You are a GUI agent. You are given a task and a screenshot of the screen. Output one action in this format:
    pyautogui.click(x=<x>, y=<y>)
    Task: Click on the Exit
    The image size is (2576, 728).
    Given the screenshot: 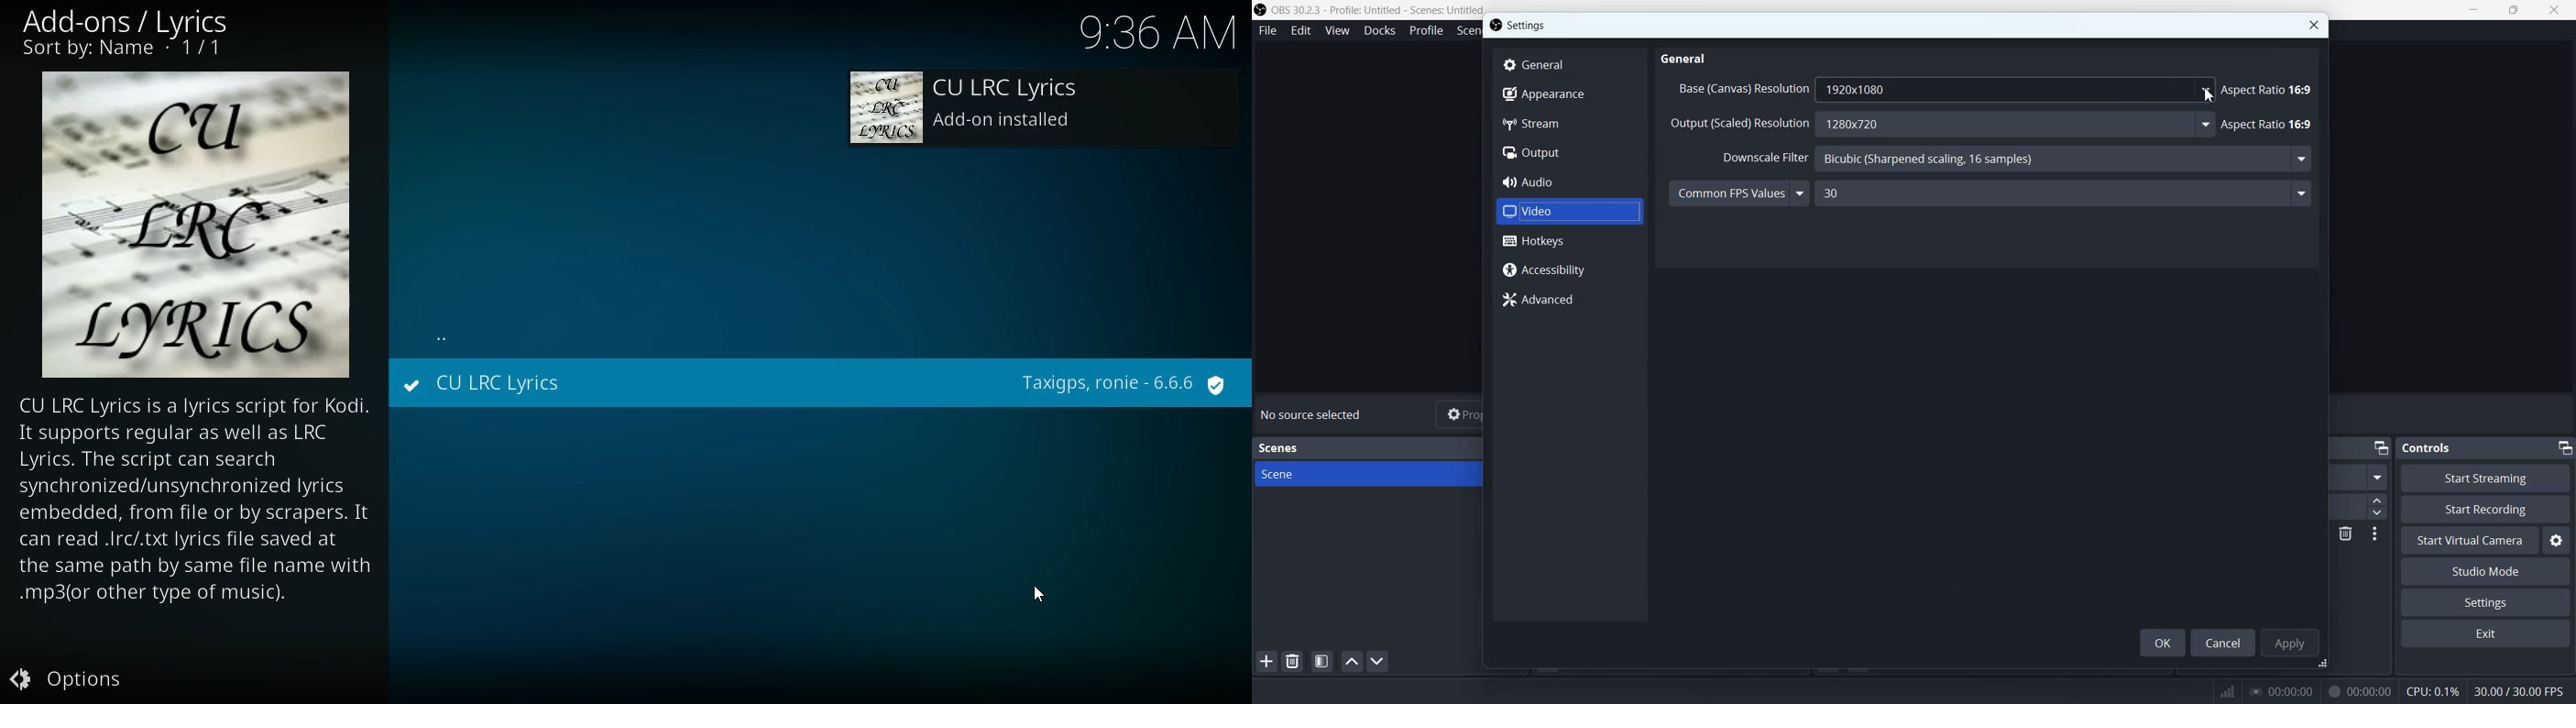 What is the action you would take?
    pyautogui.click(x=2486, y=634)
    